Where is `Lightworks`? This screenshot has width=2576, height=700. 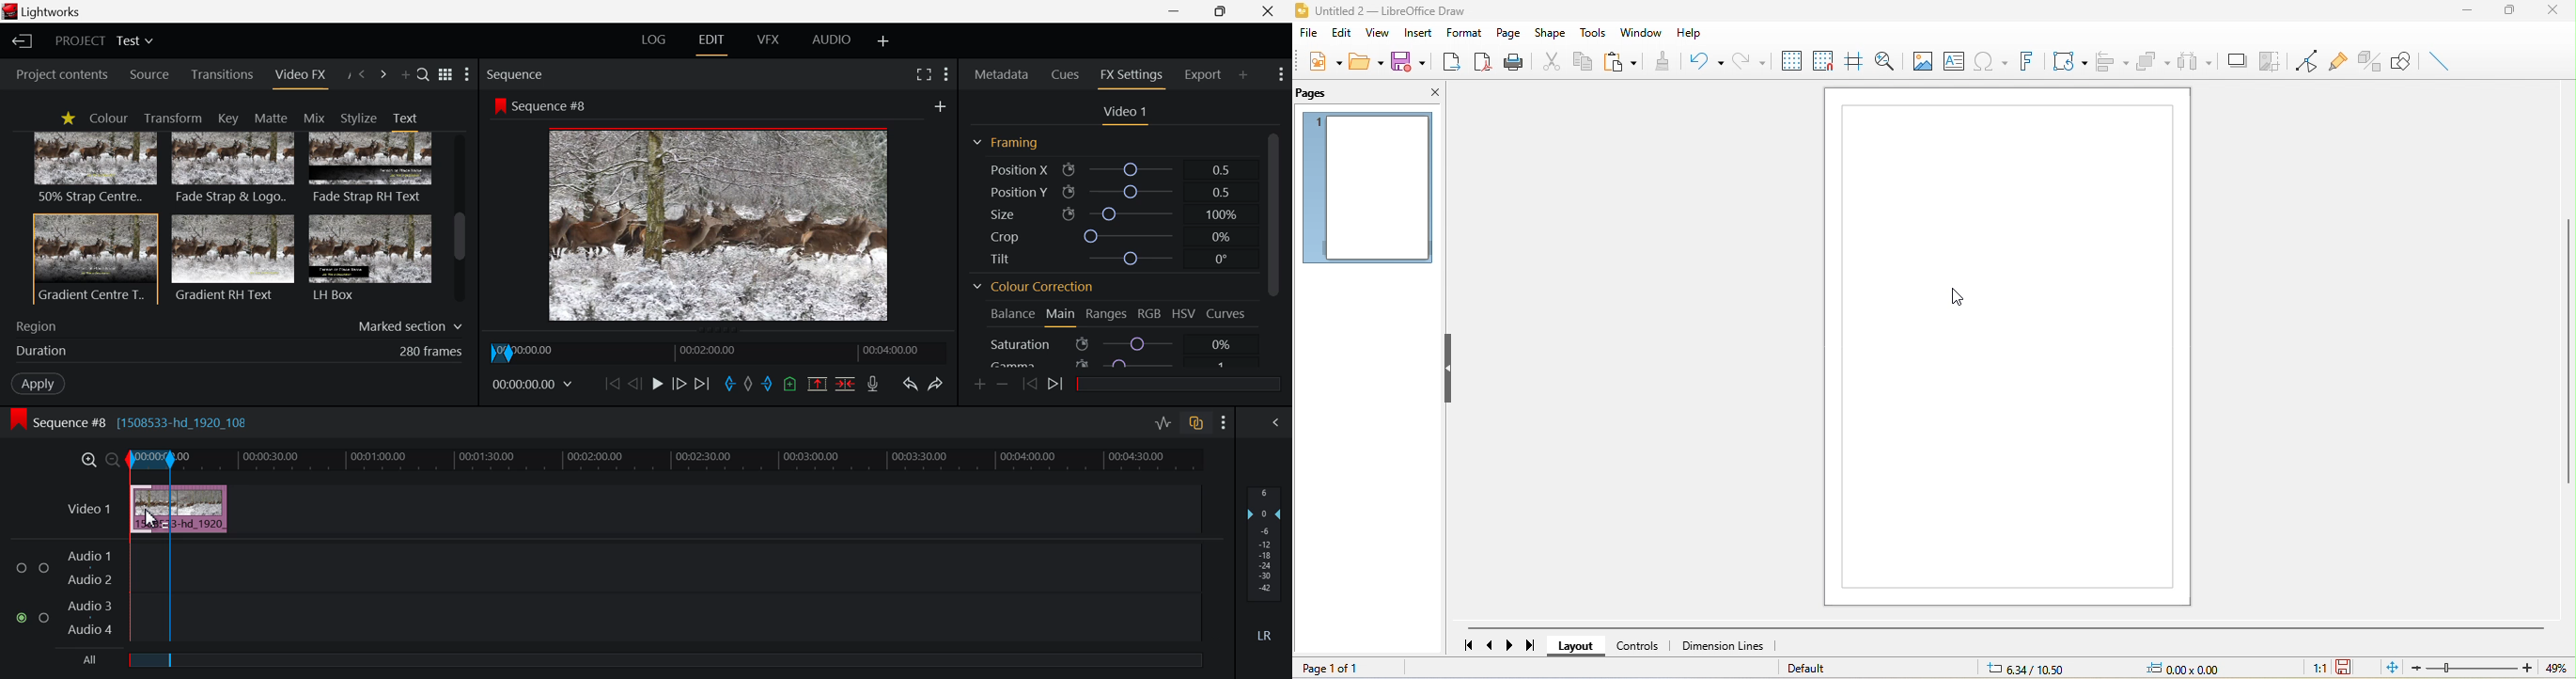 Lightworks is located at coordinates (48, 12).